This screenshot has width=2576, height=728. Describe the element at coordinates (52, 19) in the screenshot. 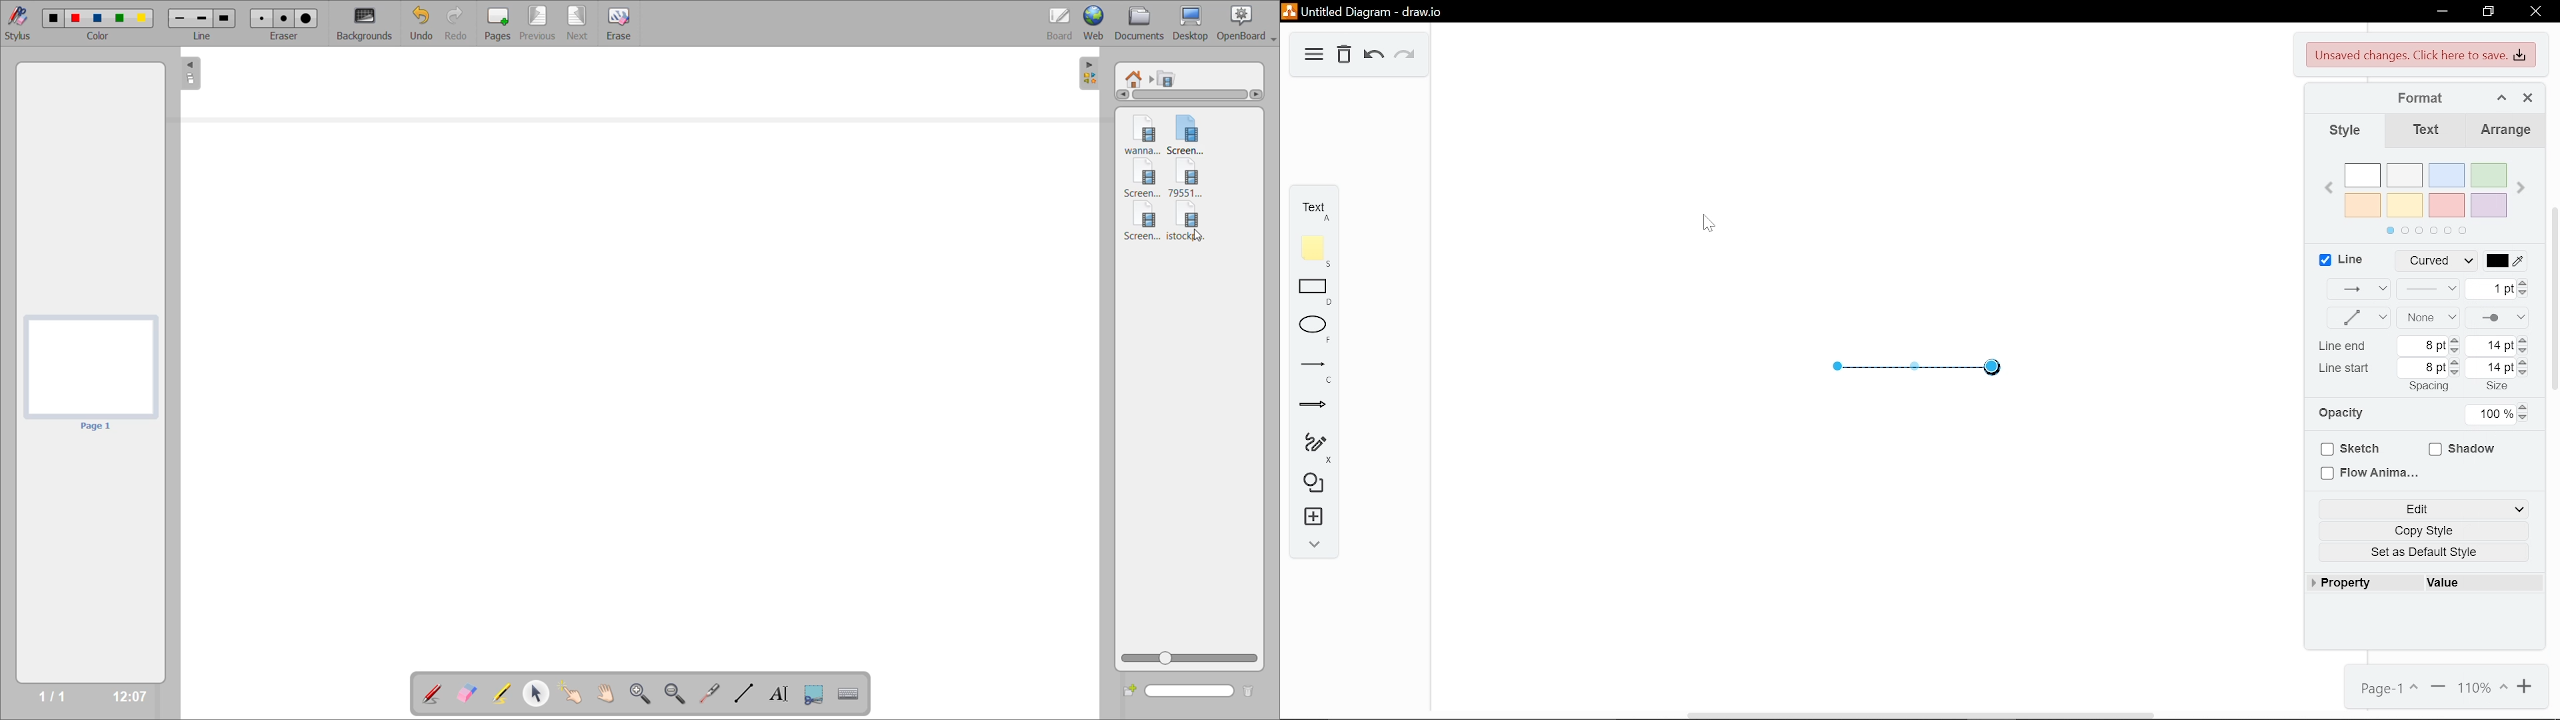

I see `color 1` at that location.